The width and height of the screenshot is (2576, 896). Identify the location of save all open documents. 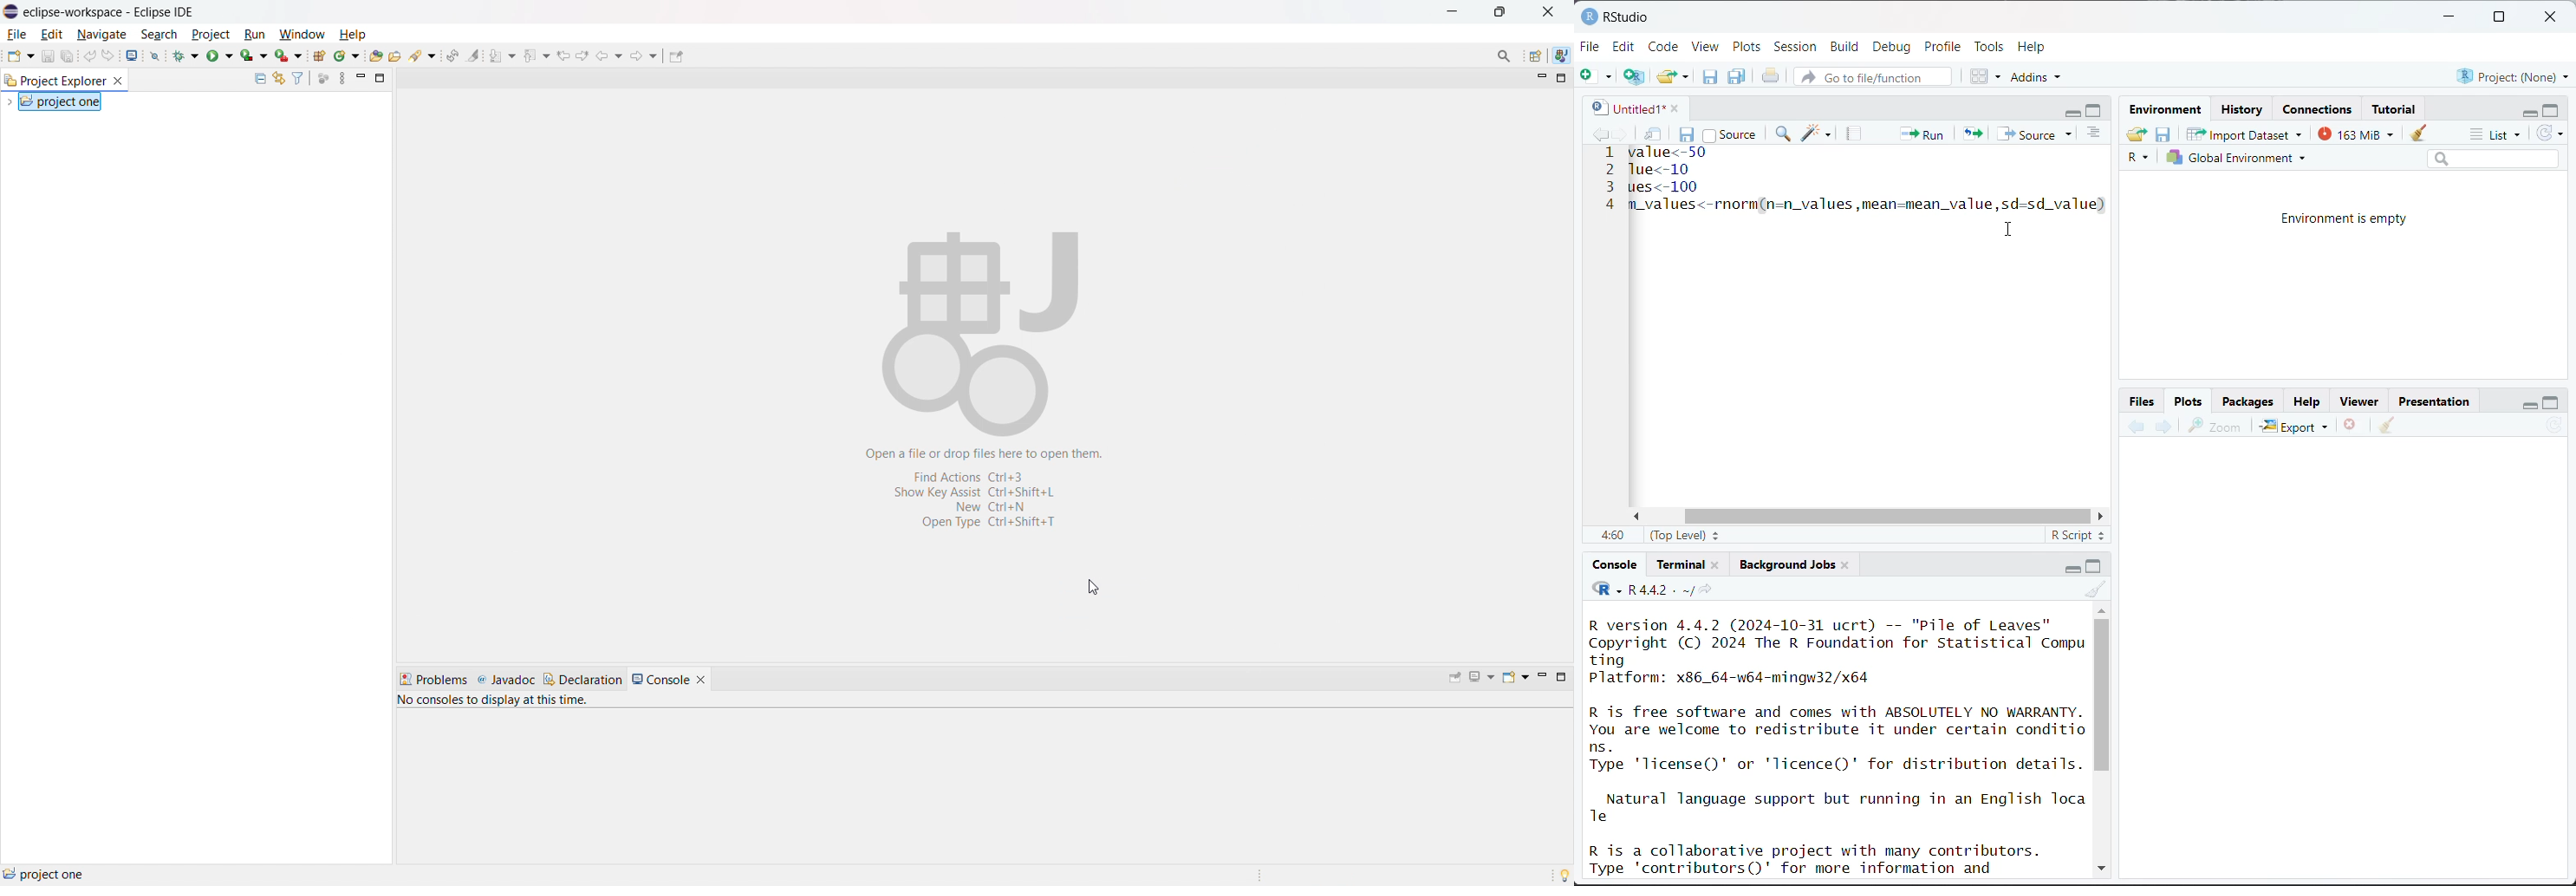
(1738, 76).